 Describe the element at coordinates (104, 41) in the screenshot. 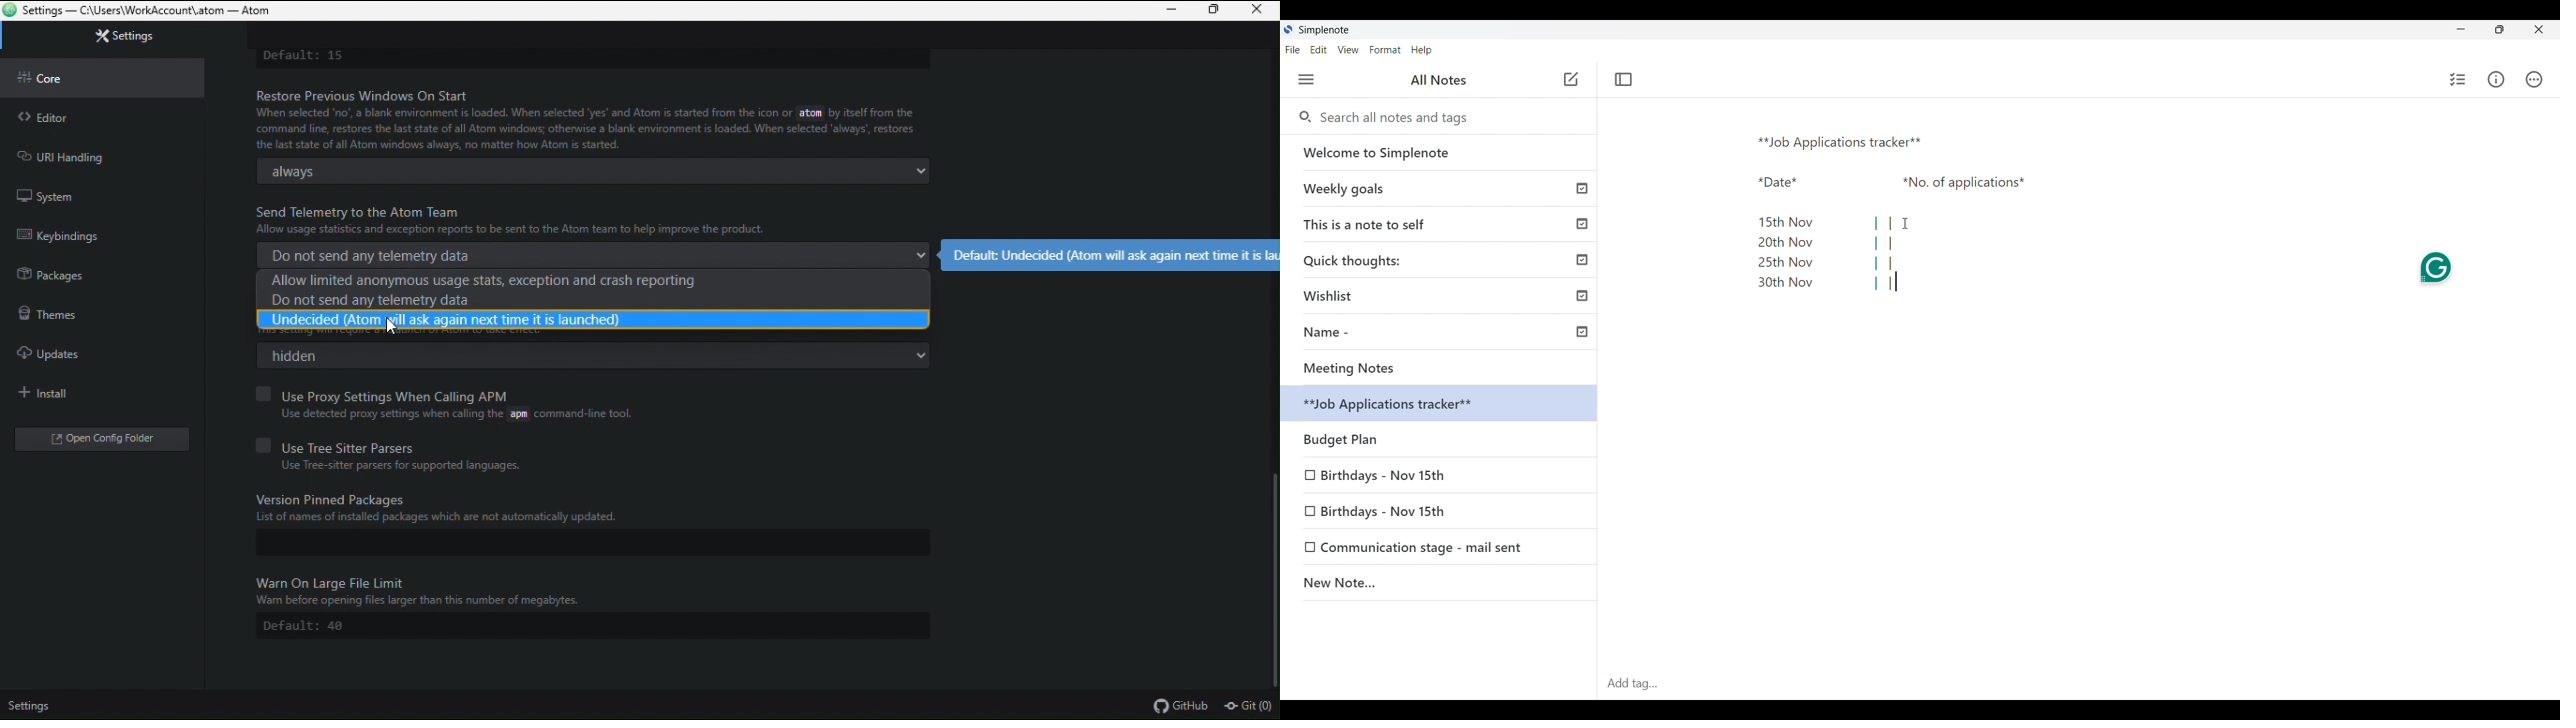

I see `settings` at that location.